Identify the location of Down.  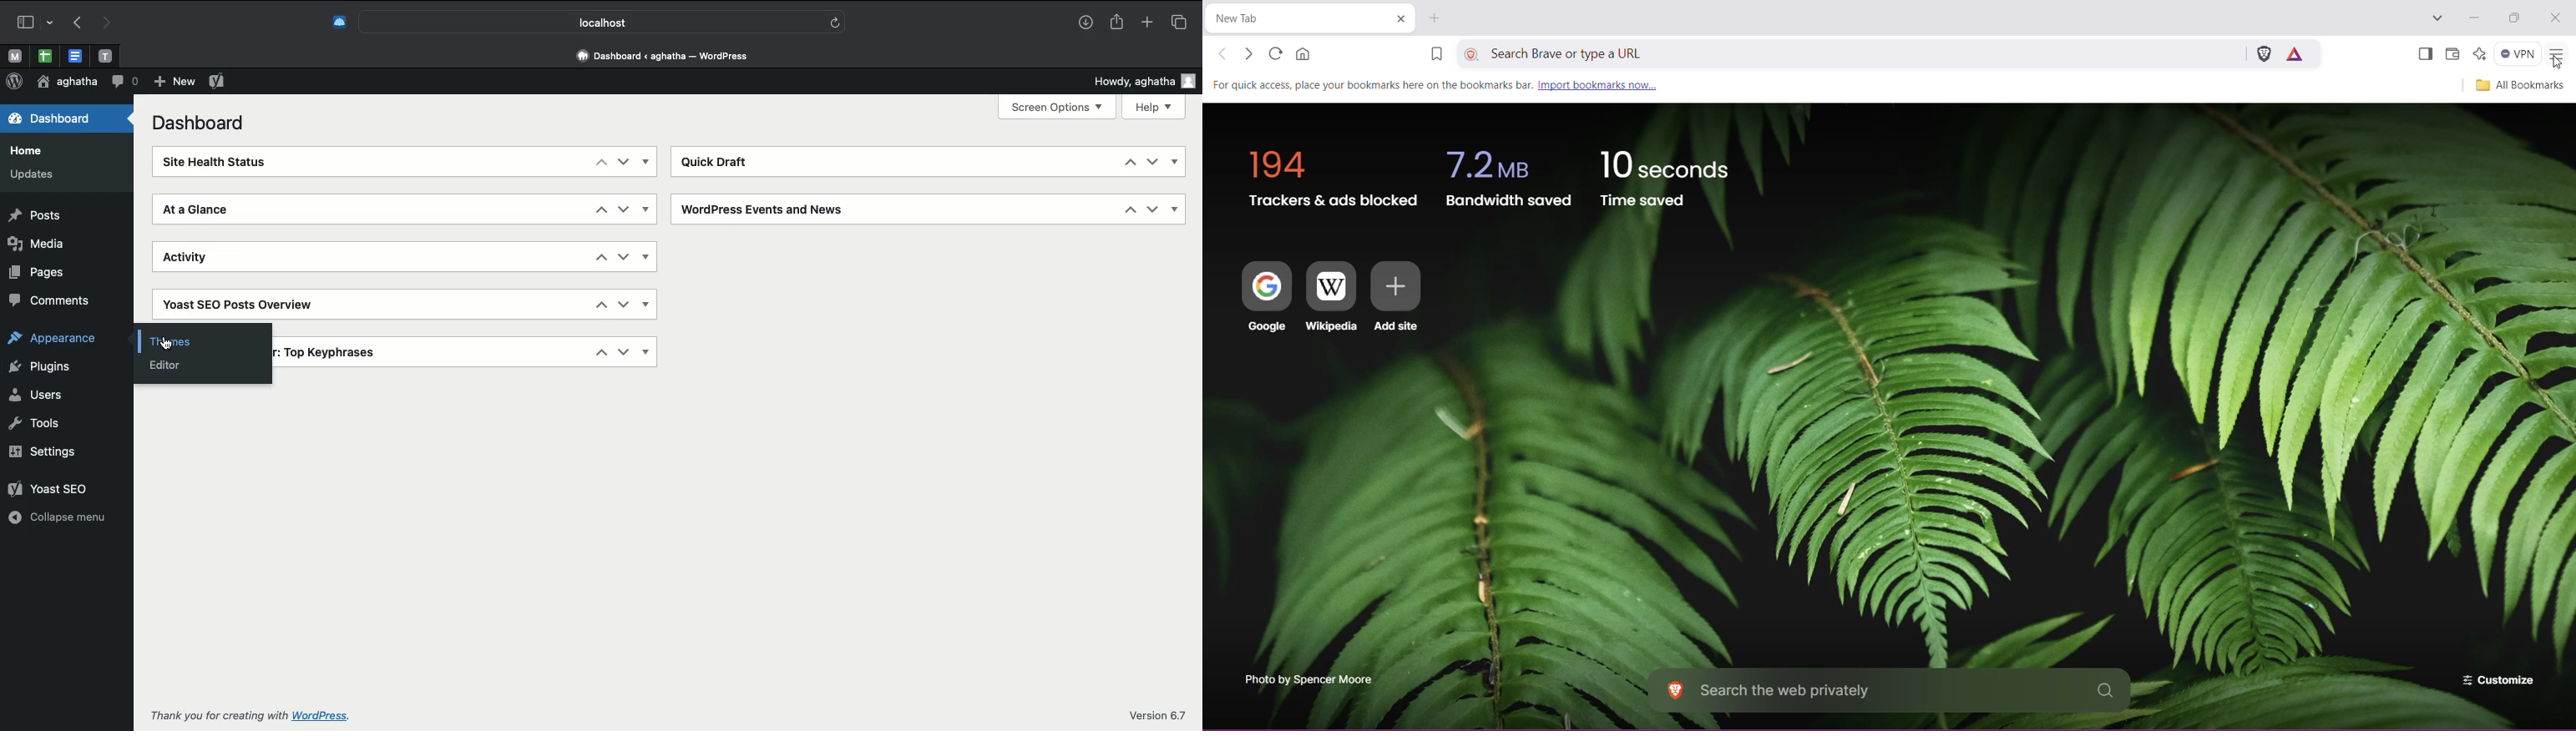
(623, 161).